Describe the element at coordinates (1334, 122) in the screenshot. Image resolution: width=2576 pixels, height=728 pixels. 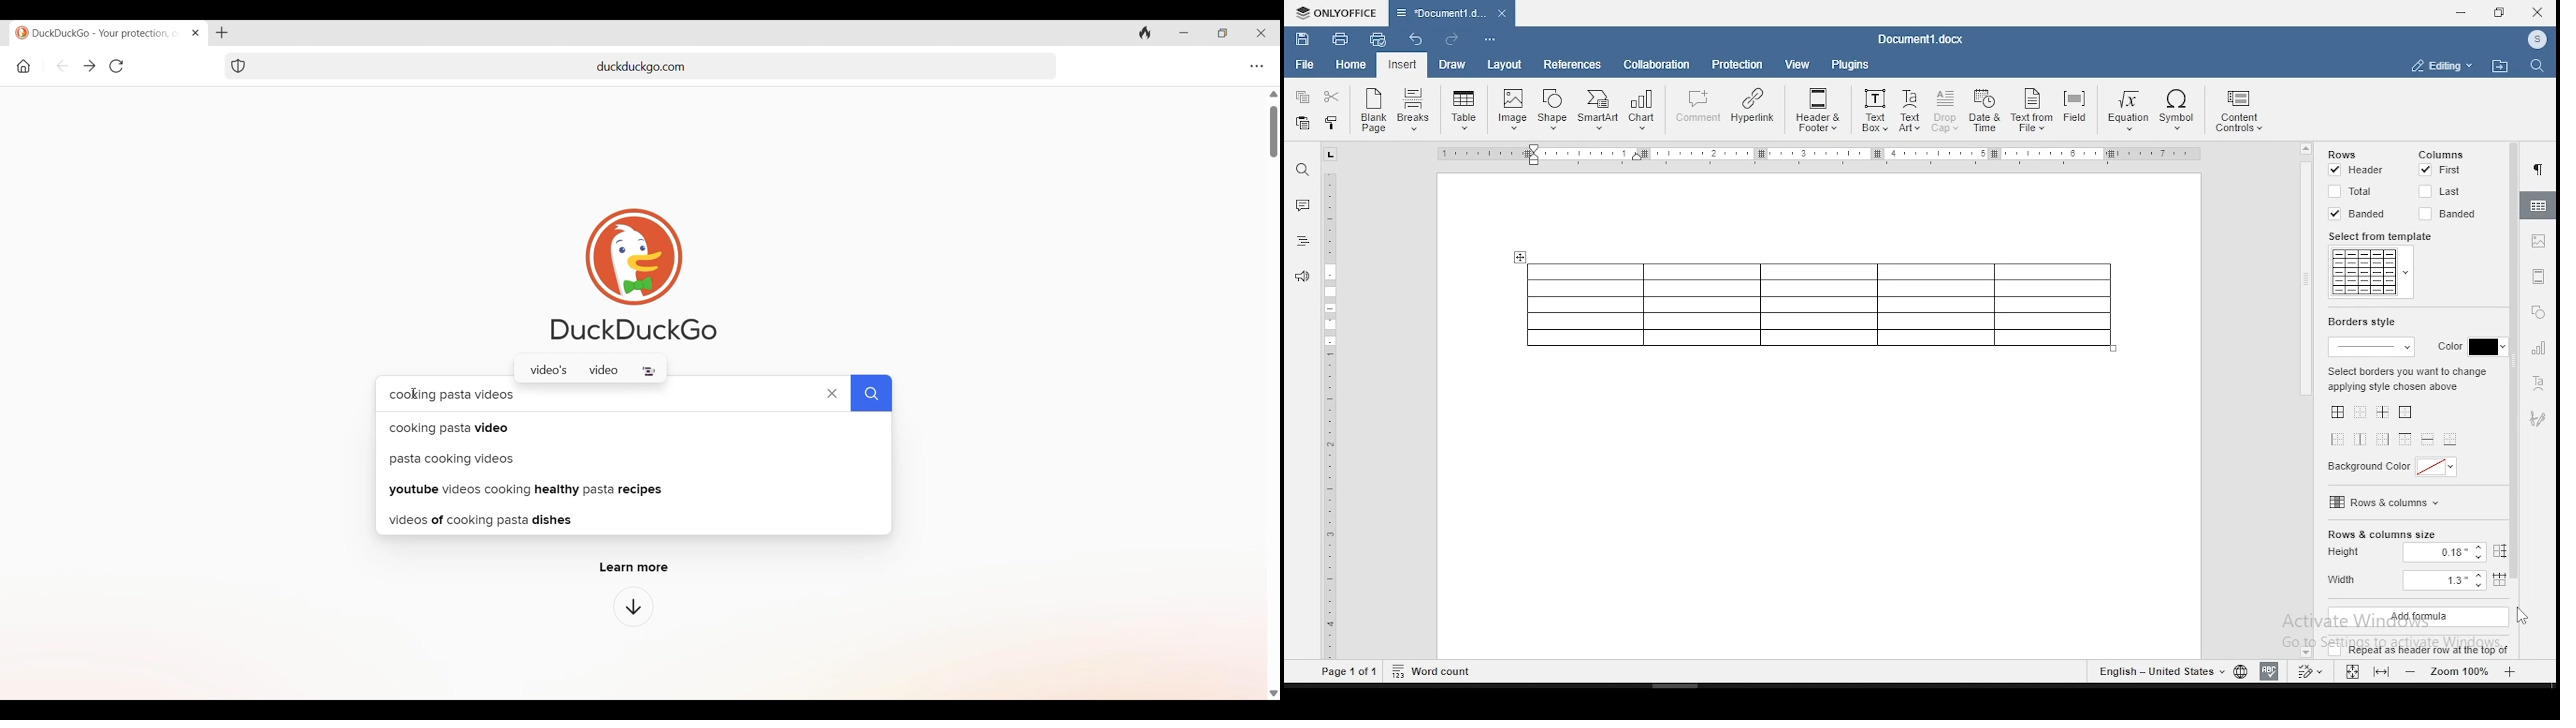
I see `copy formatting` at that location.